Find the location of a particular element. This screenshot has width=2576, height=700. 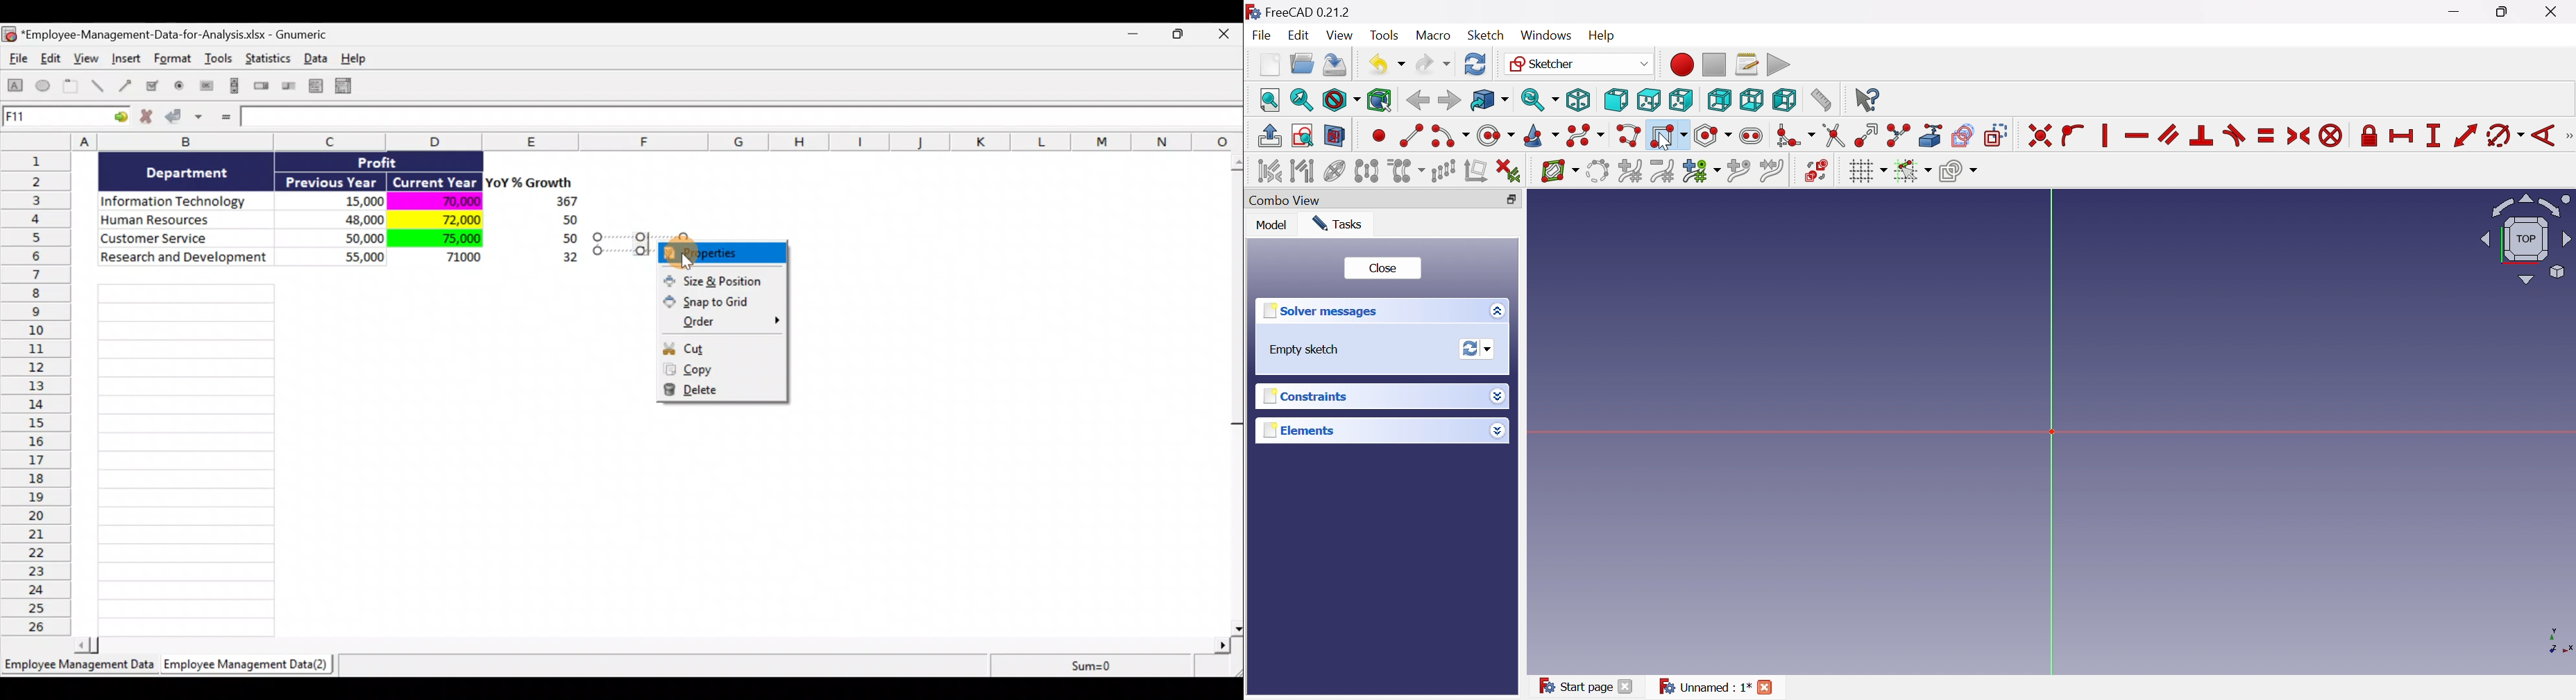

Leave sketch is located at coordinates (1271, 136).